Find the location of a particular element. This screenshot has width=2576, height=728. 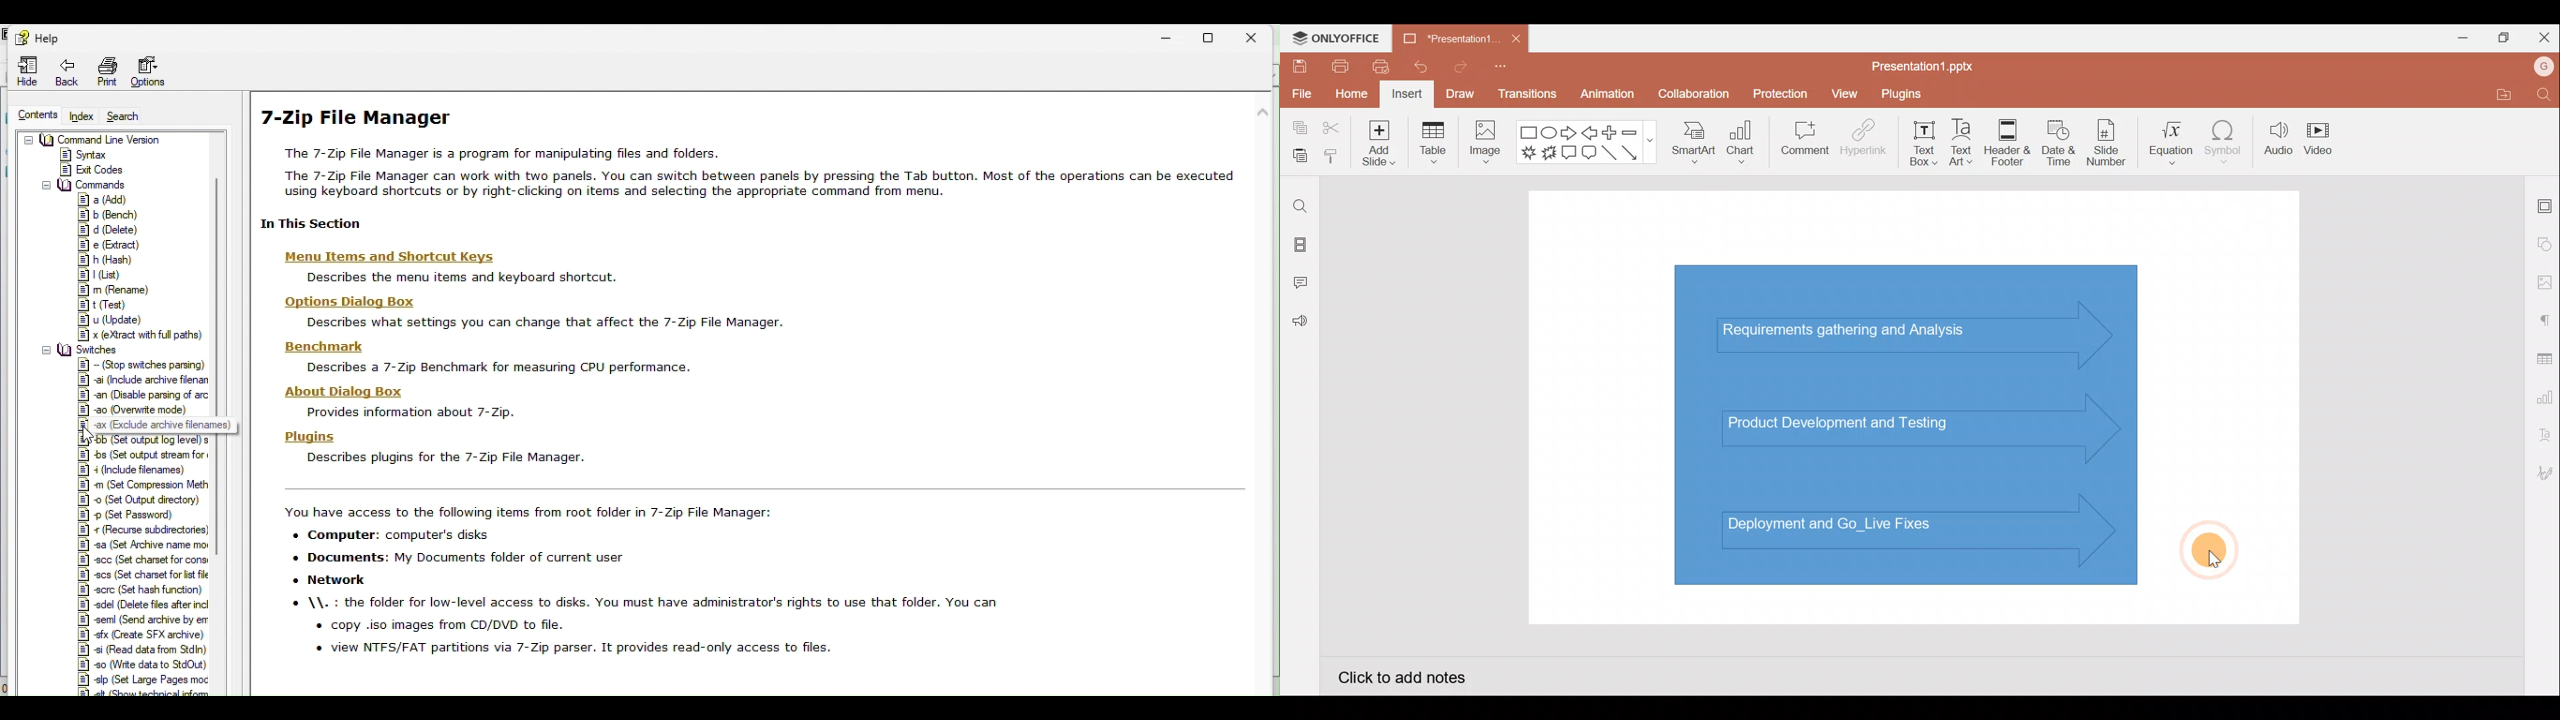

Slides is located at coordinates (1299, 247).